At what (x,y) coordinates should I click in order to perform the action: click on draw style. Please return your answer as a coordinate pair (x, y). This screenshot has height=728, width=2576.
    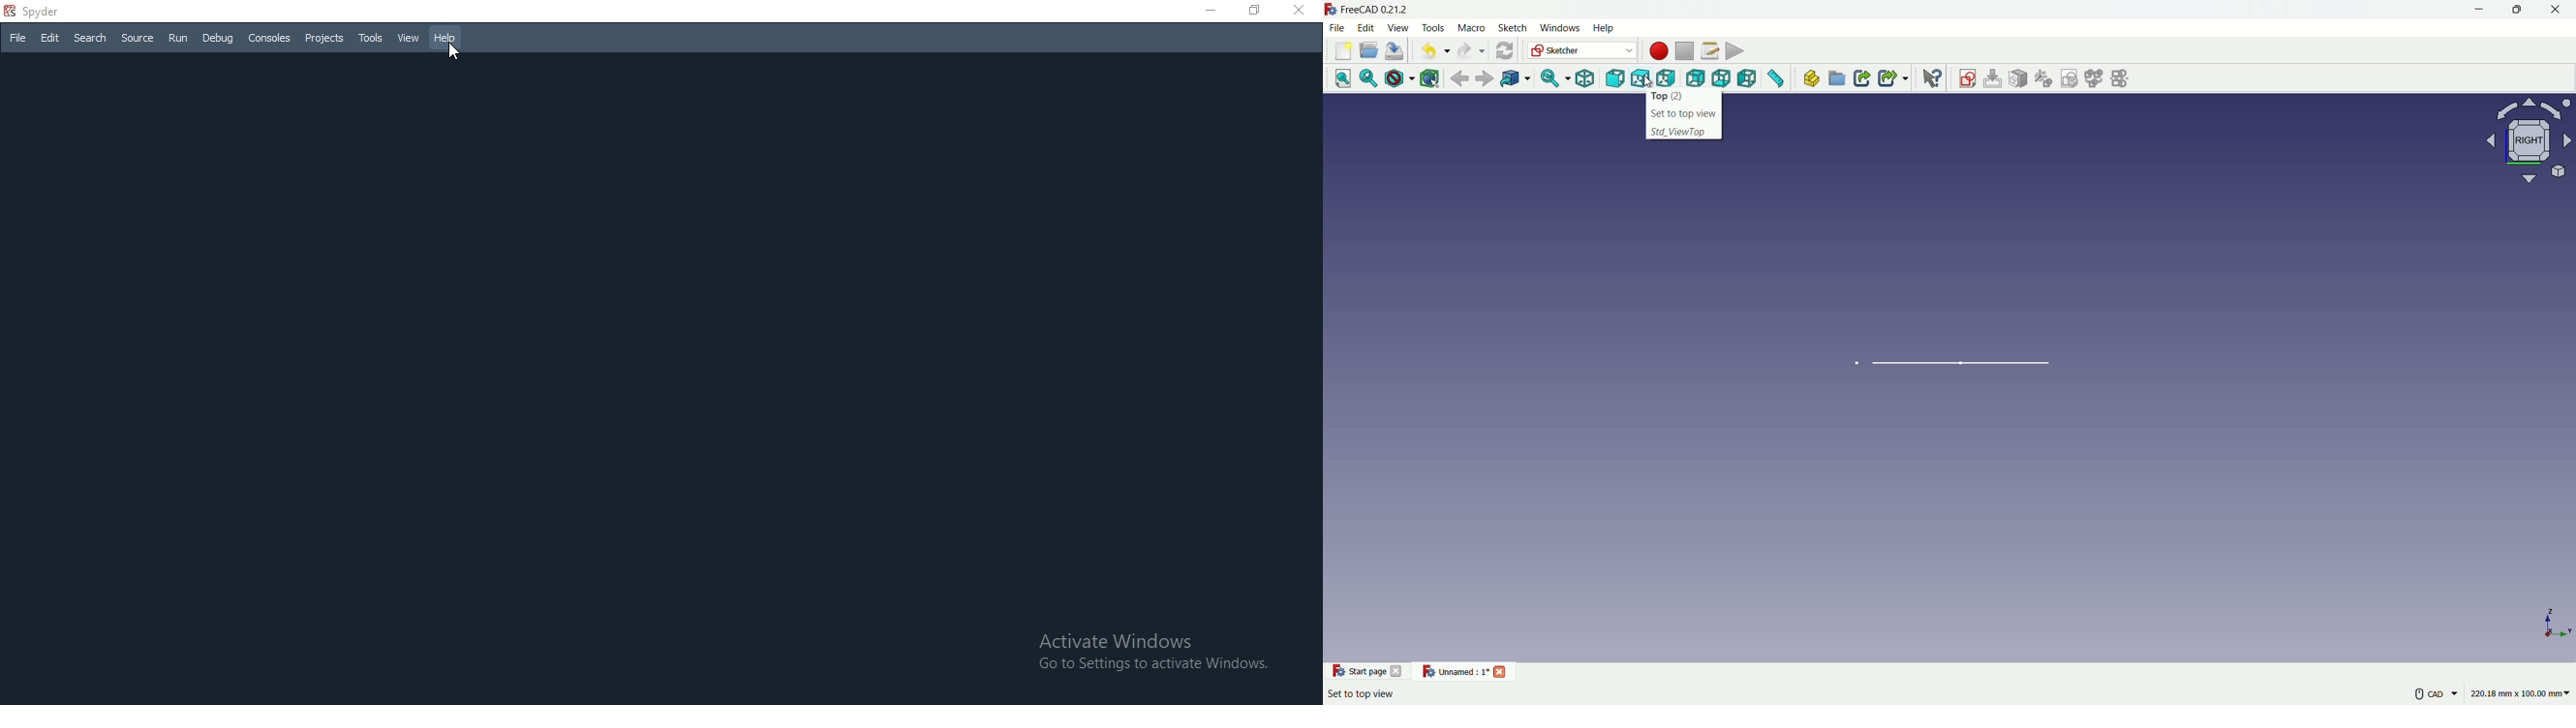
    Looking at the image, I should click on (1399, 79).